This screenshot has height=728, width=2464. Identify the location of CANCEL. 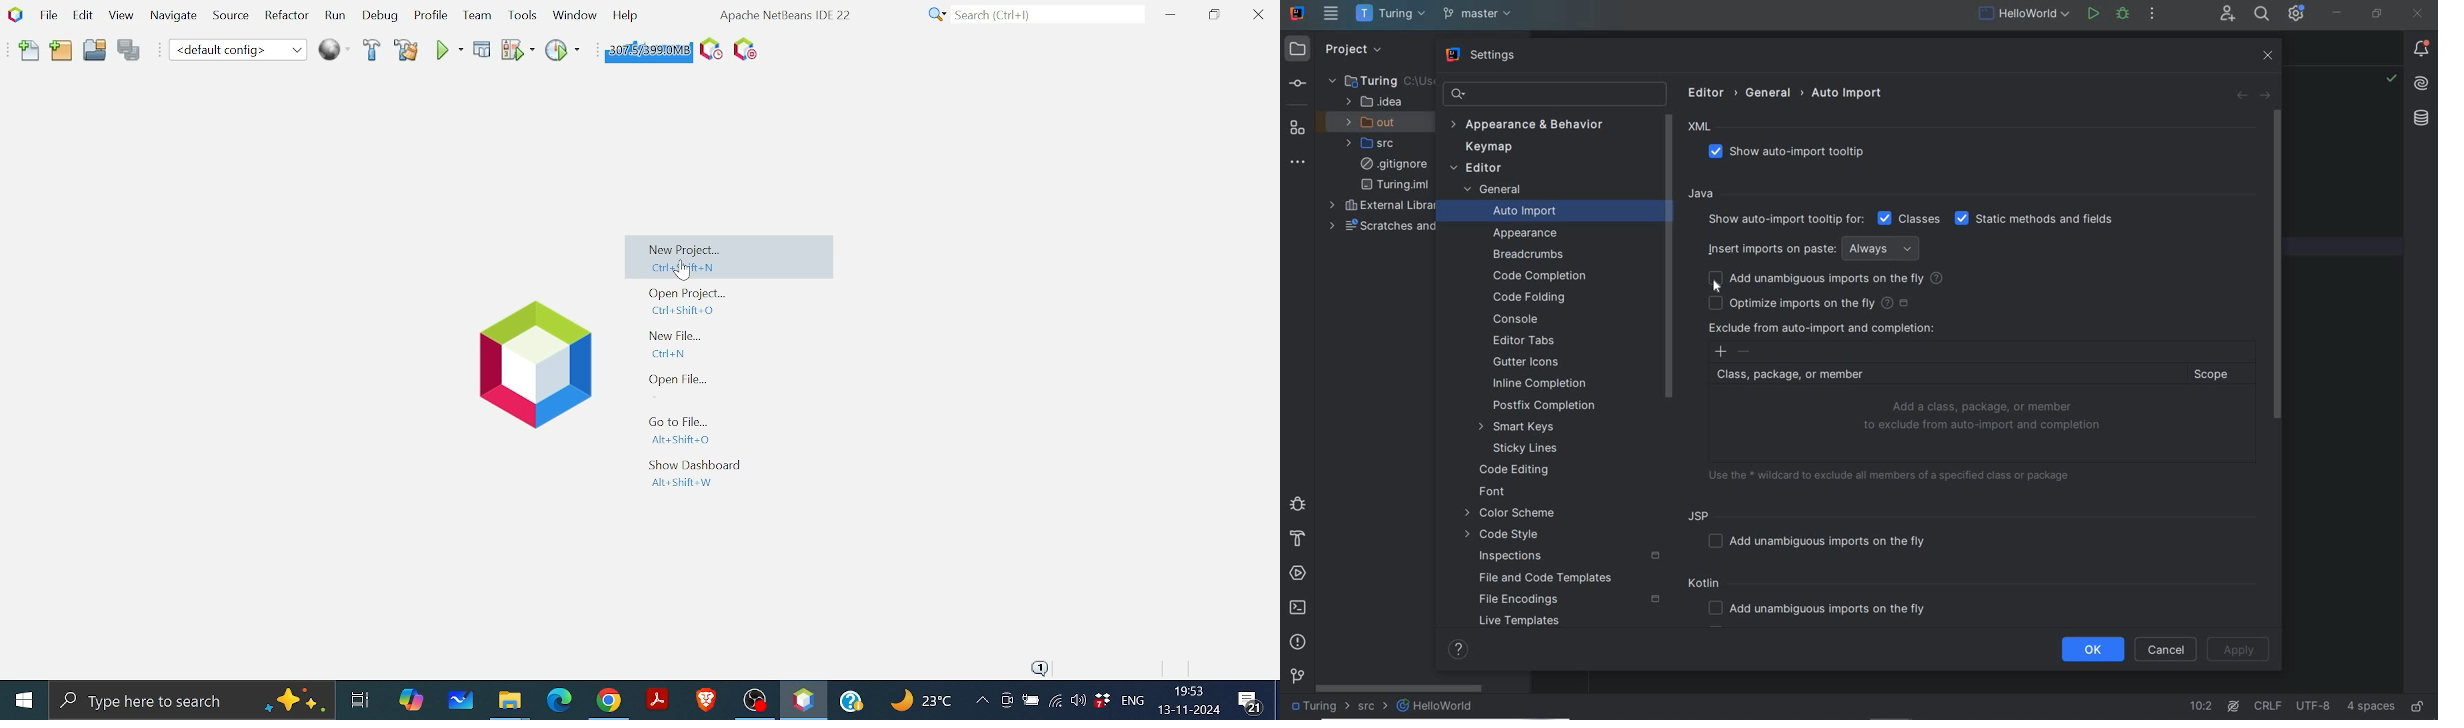
(2166, 650).